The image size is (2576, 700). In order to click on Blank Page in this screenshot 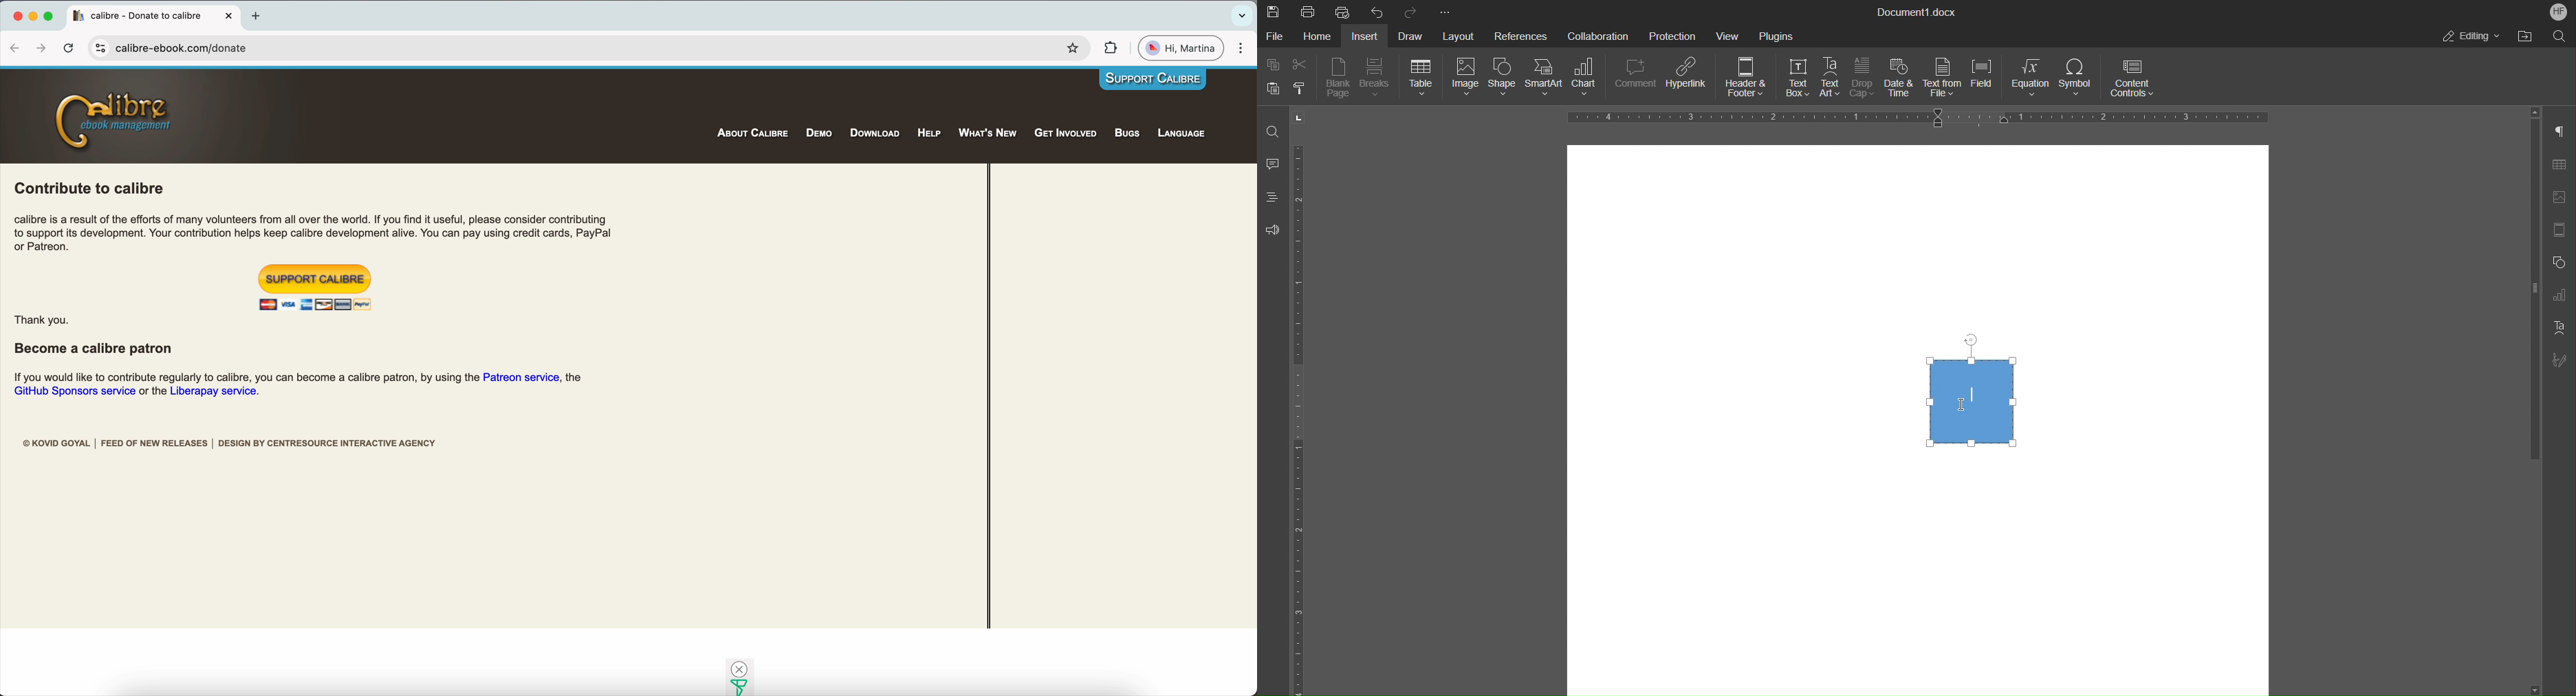, I will do `click(1340, 79)`.